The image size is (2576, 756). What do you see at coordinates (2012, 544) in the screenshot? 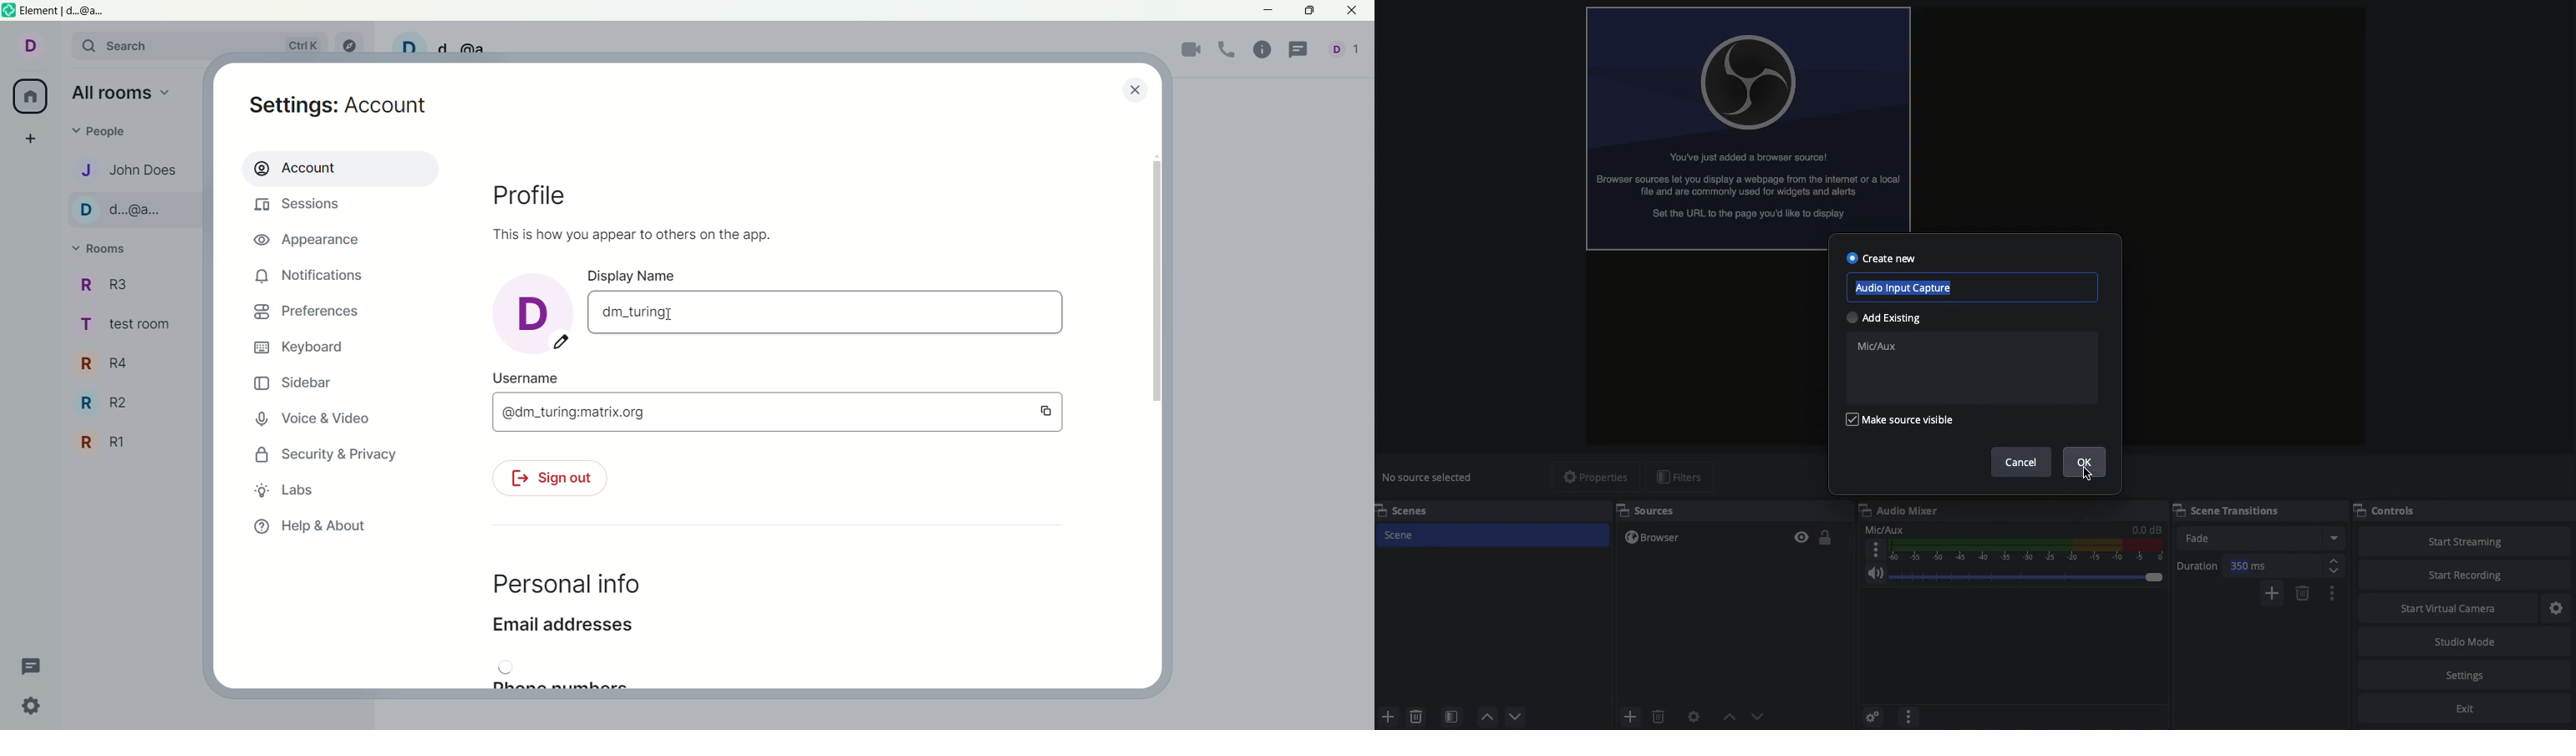
I see `Mic/aux` at bounding box center [2012, 544].